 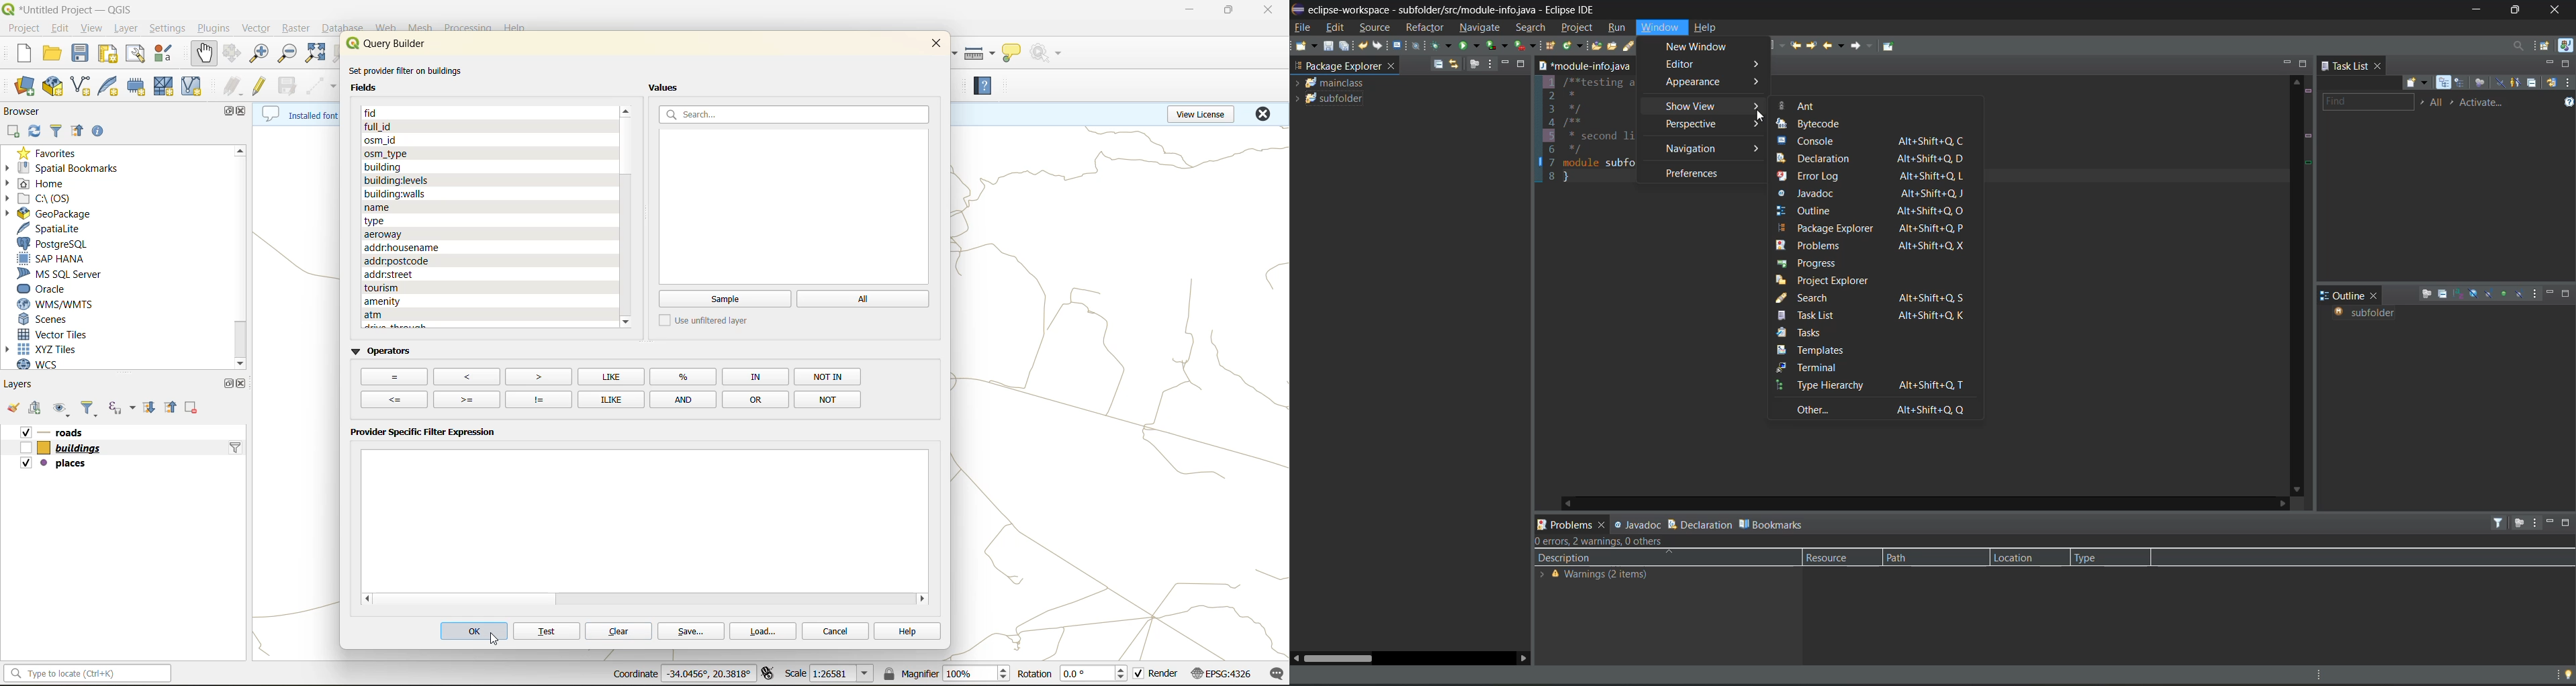 I want to click on opertators, so click(x=755, y=399).